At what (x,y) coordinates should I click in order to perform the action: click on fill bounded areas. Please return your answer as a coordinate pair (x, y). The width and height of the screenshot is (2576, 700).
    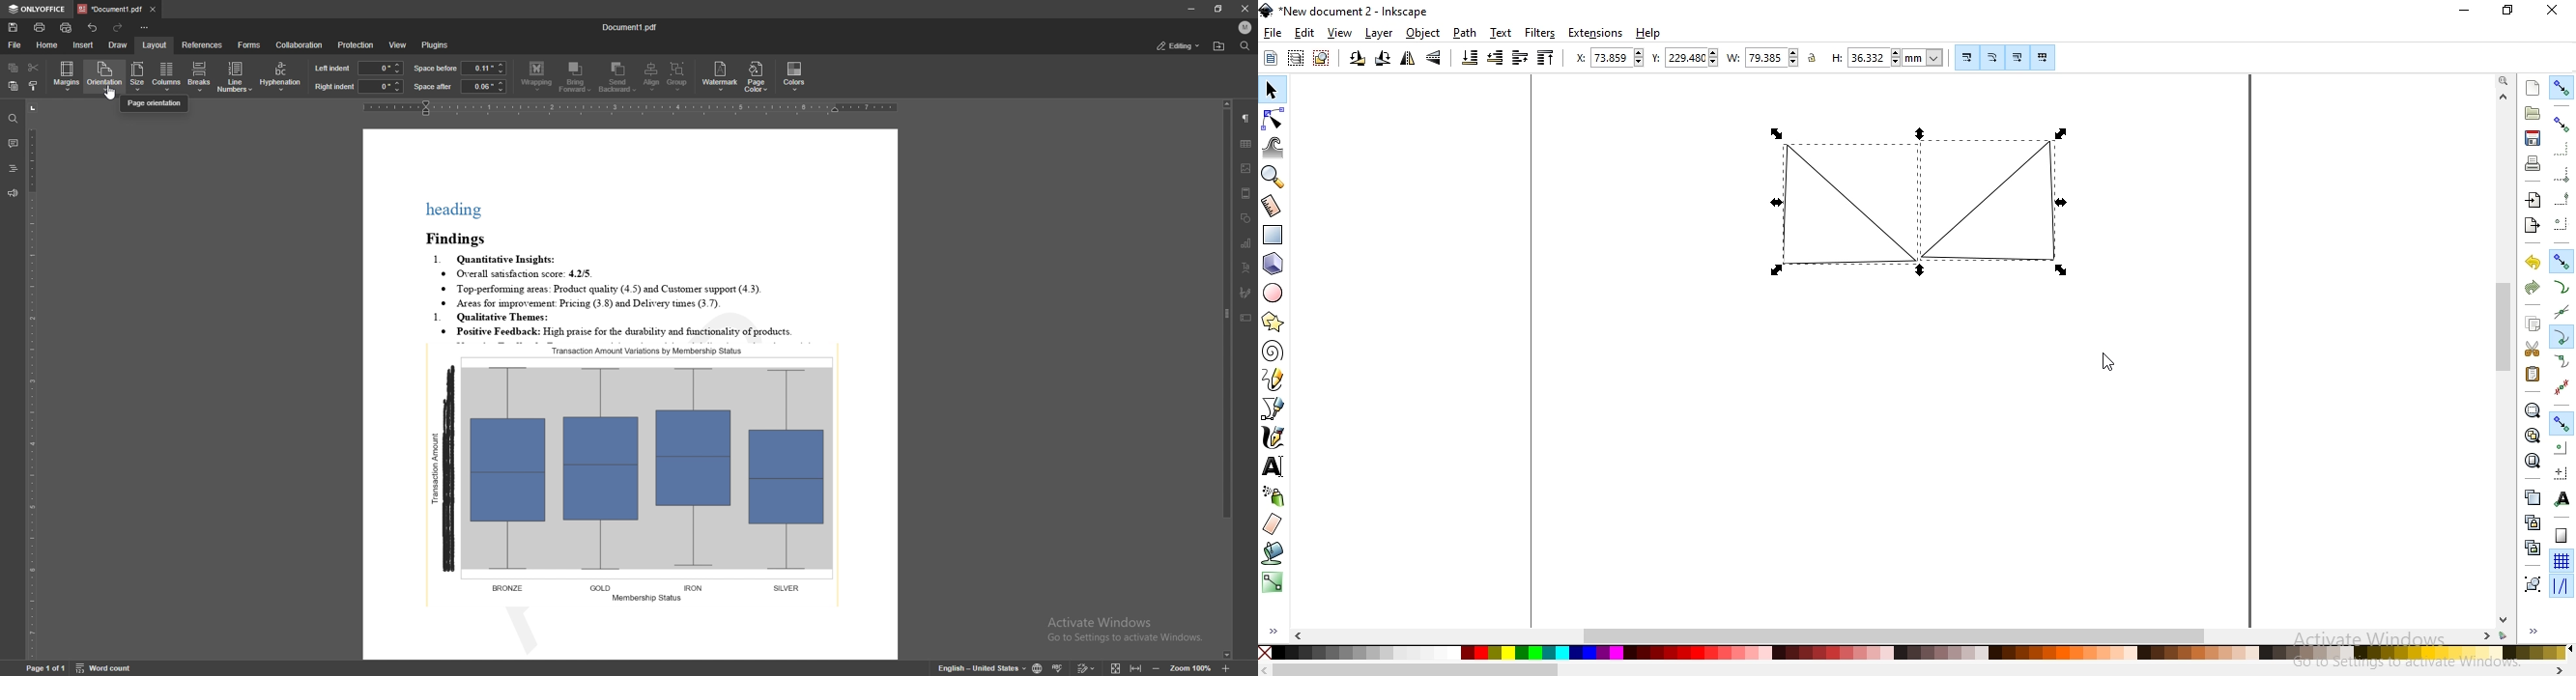
    Looking at the image, I should click on (1274, 552).